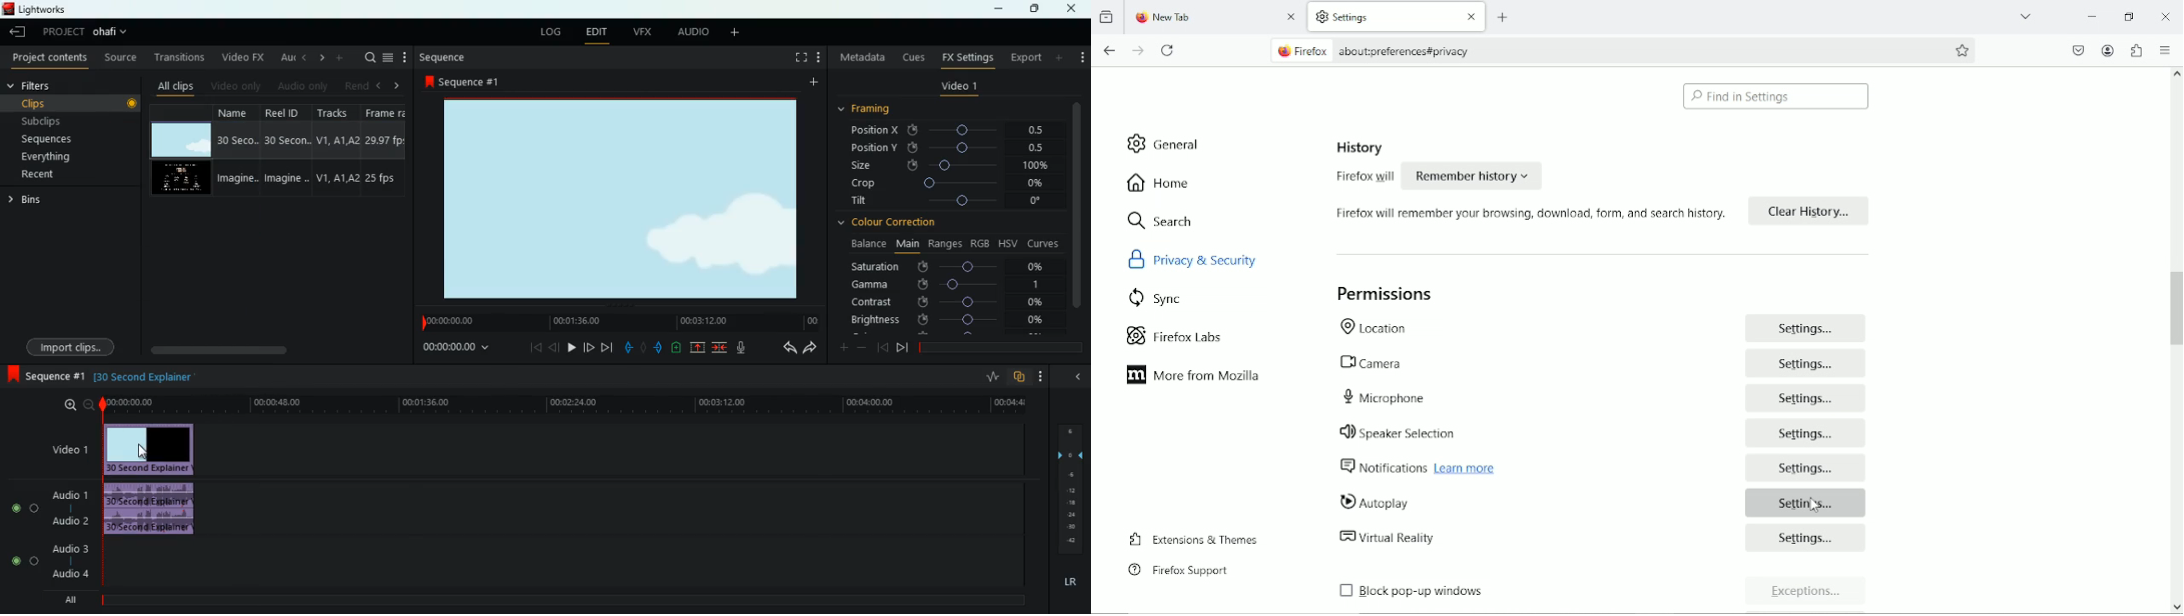 This screenshot has width=2184, height=616. Describe the element at coordinates (1805, 539) in the screenshot. I see `Settings...` at that location.